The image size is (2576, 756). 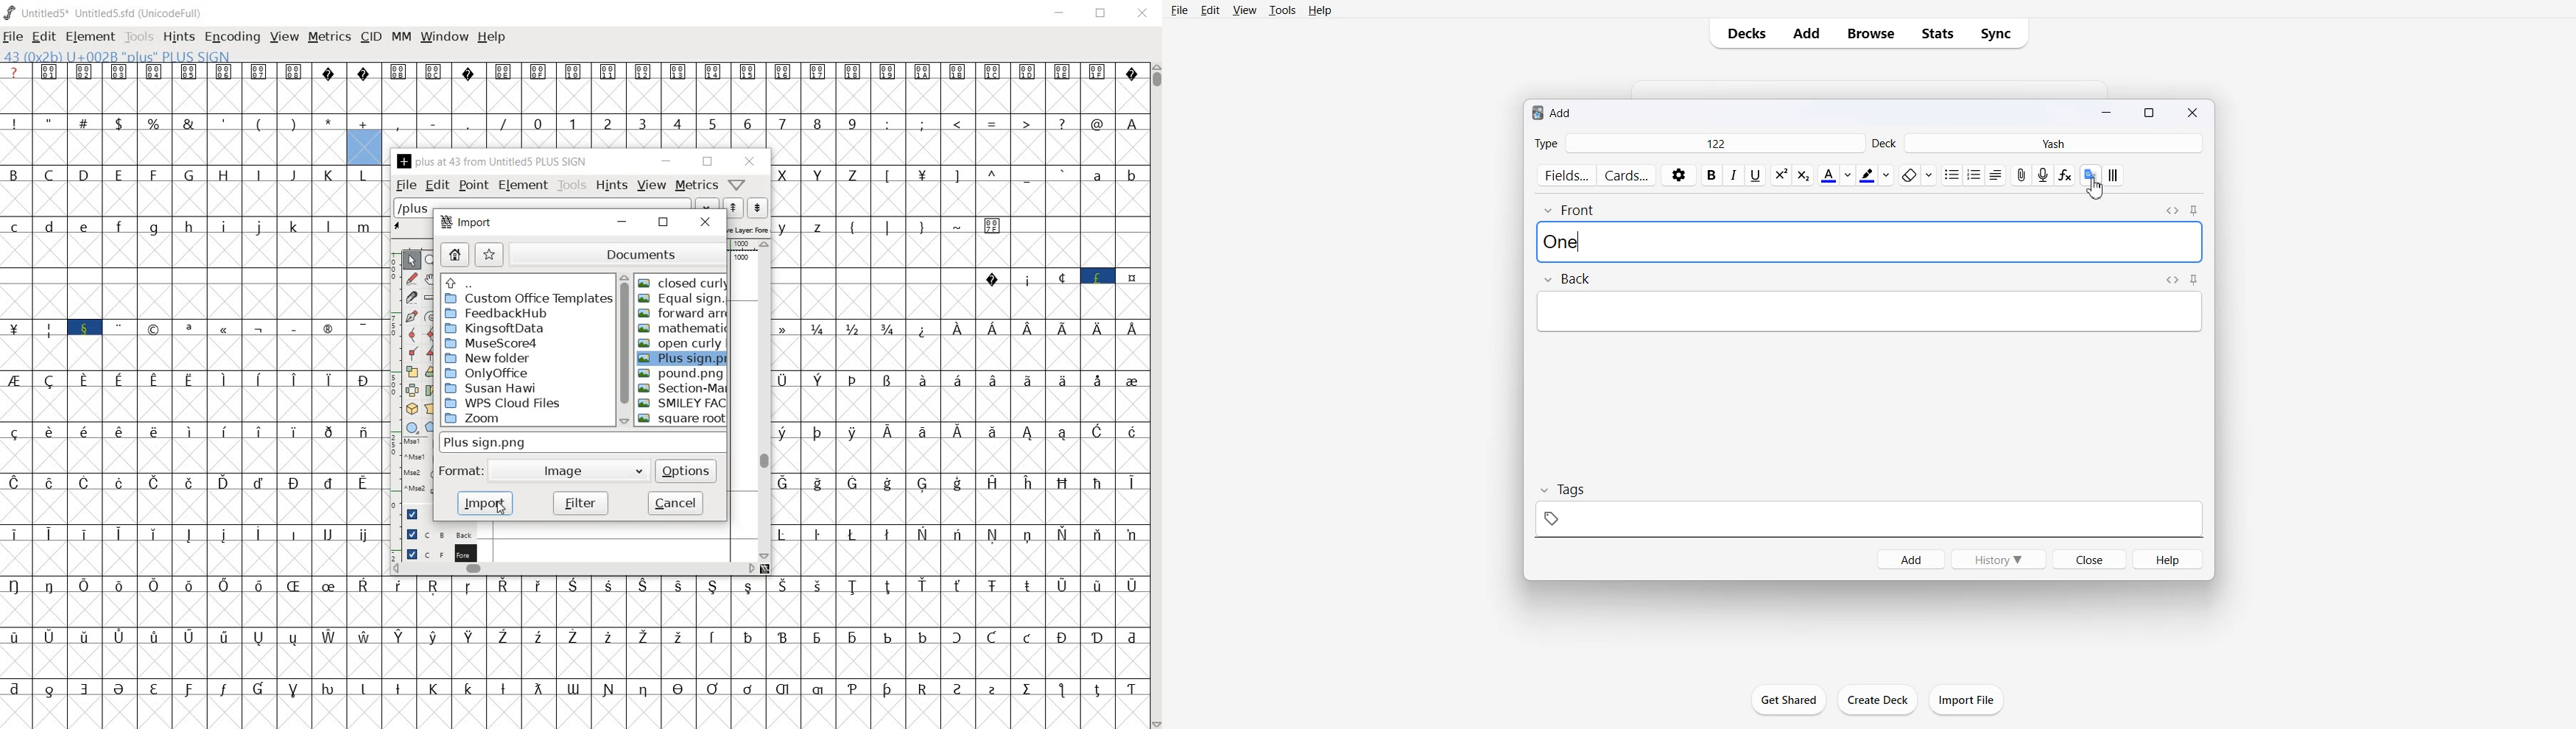 What do you see at coordinates (412, 352) in the screenshot?
I see `Add a corner point` at bounding box center [412, 352].